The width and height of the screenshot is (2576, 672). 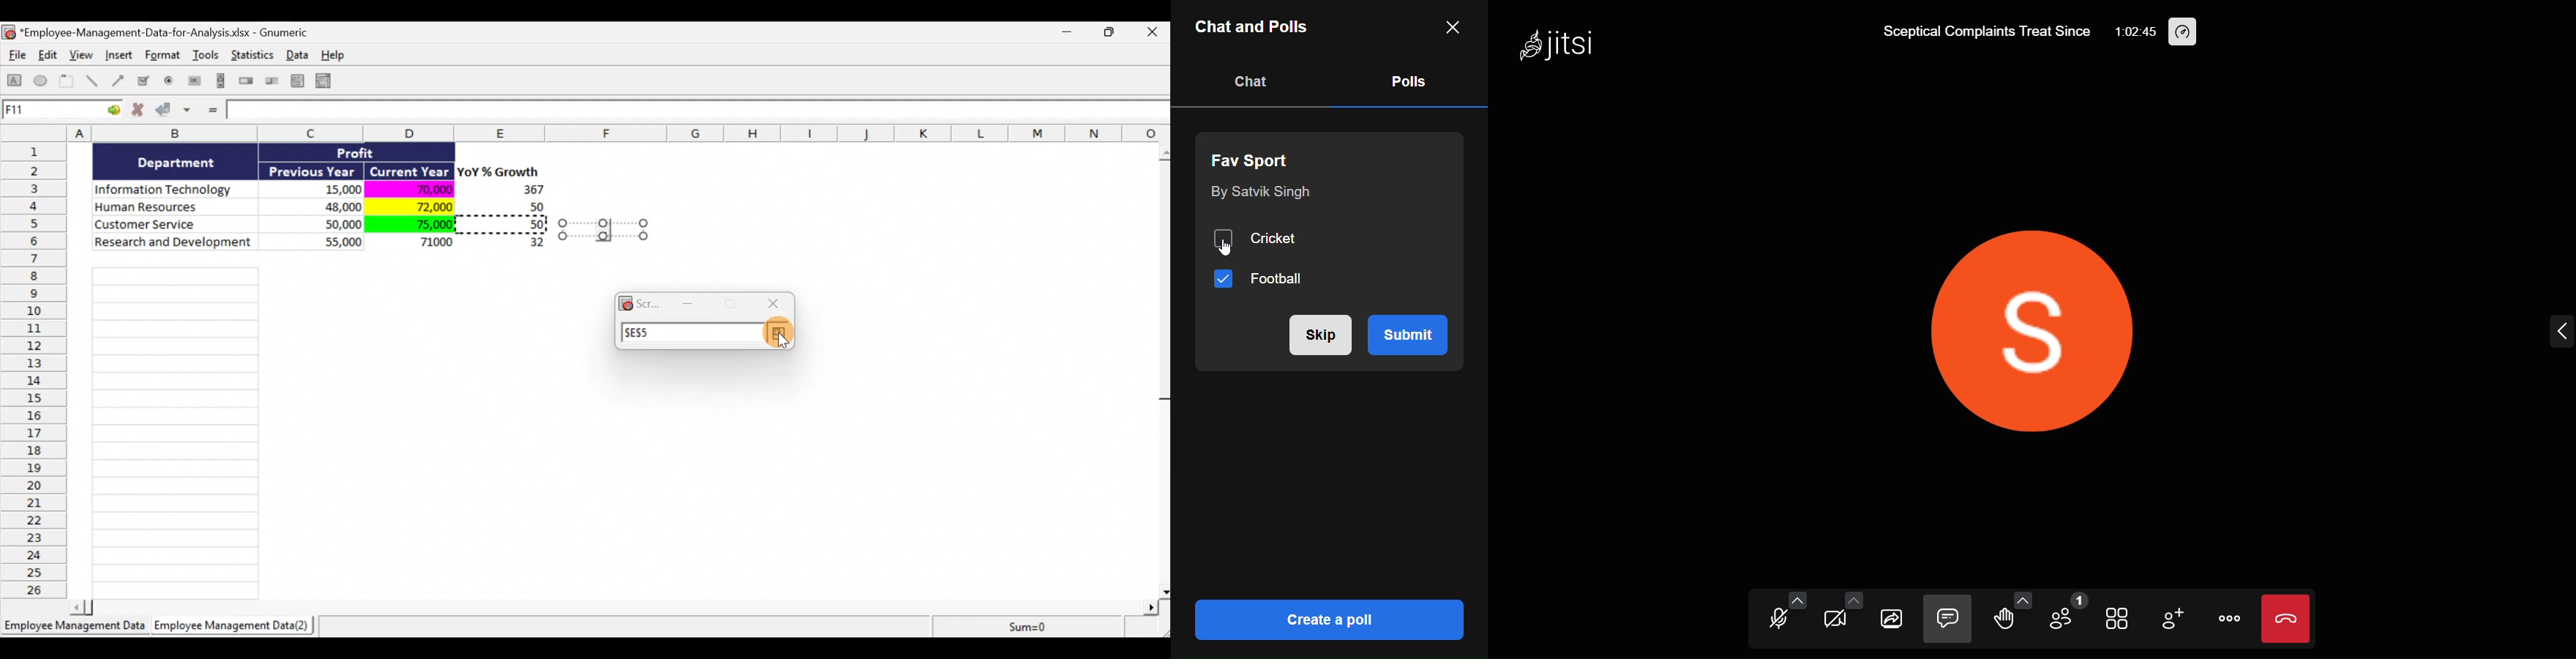 I want to click on Cells, so click(x=175, y=430).